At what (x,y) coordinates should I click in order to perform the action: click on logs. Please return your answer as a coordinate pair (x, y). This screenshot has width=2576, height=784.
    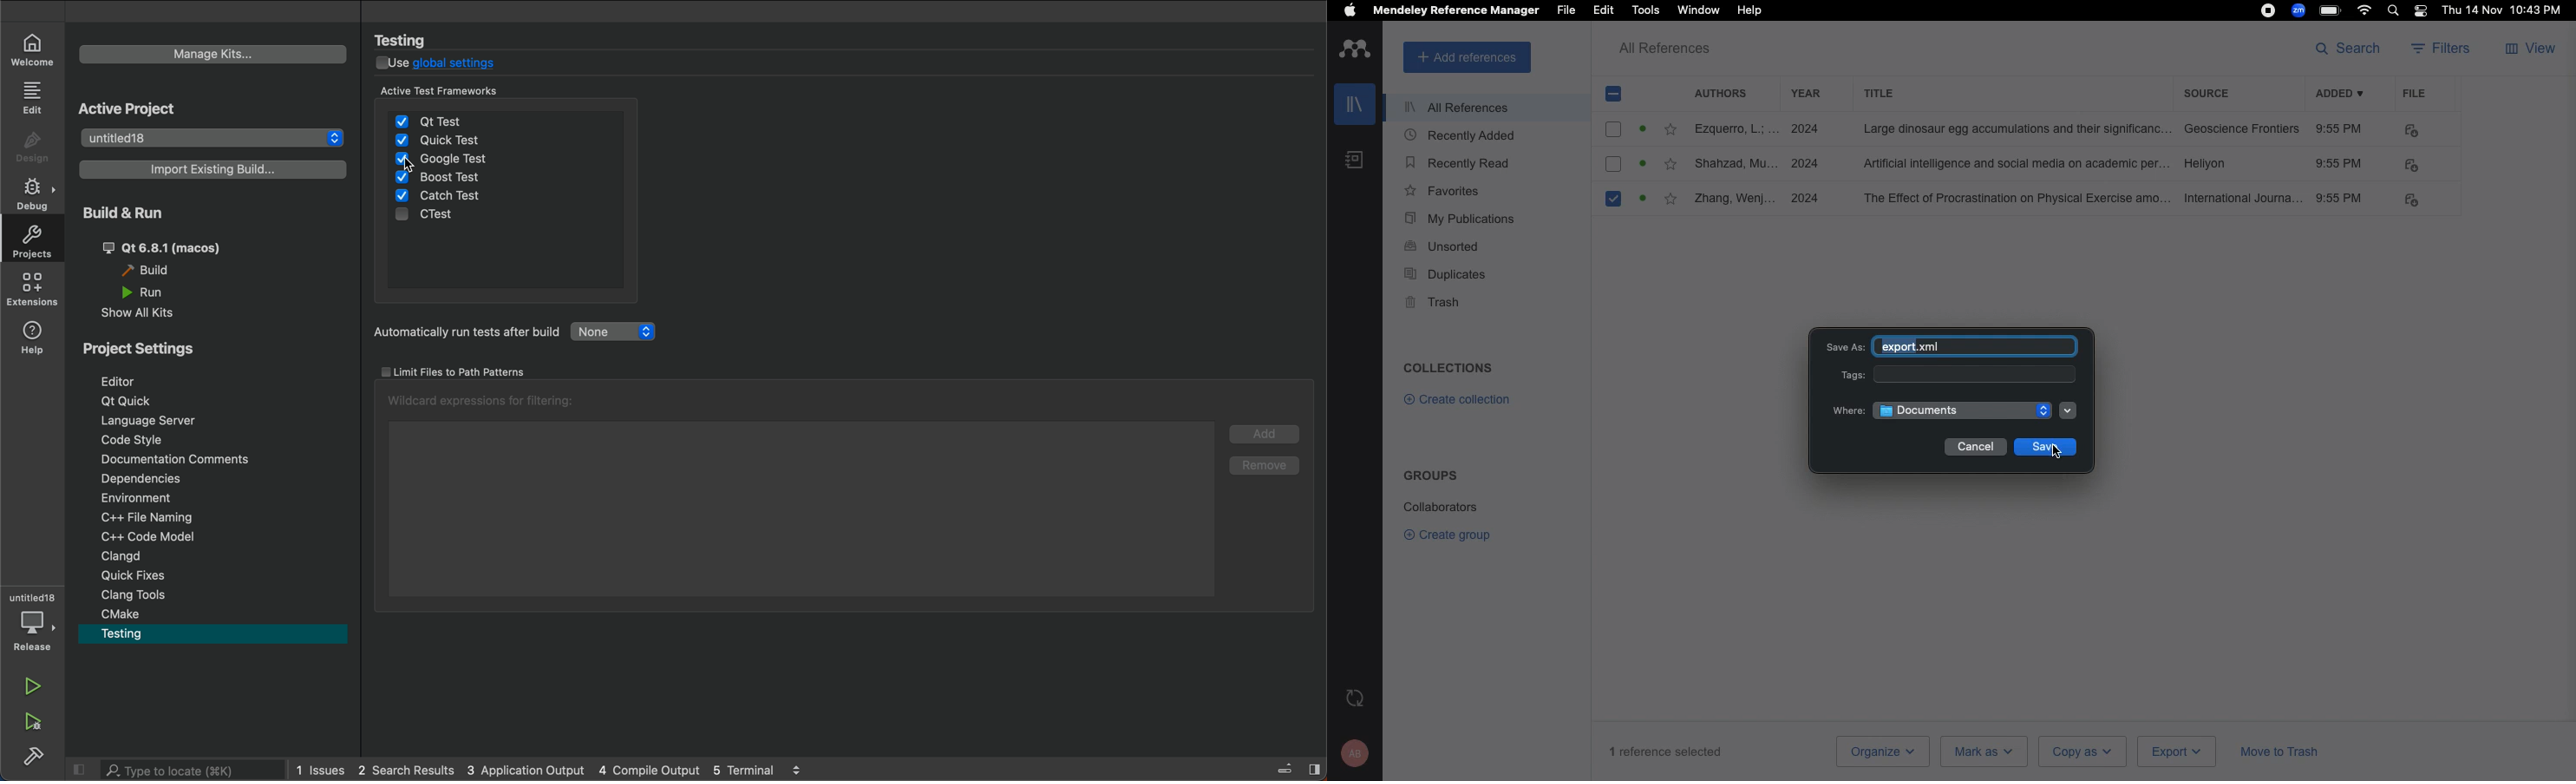
    Looking at the image, I should click on (548, 772).